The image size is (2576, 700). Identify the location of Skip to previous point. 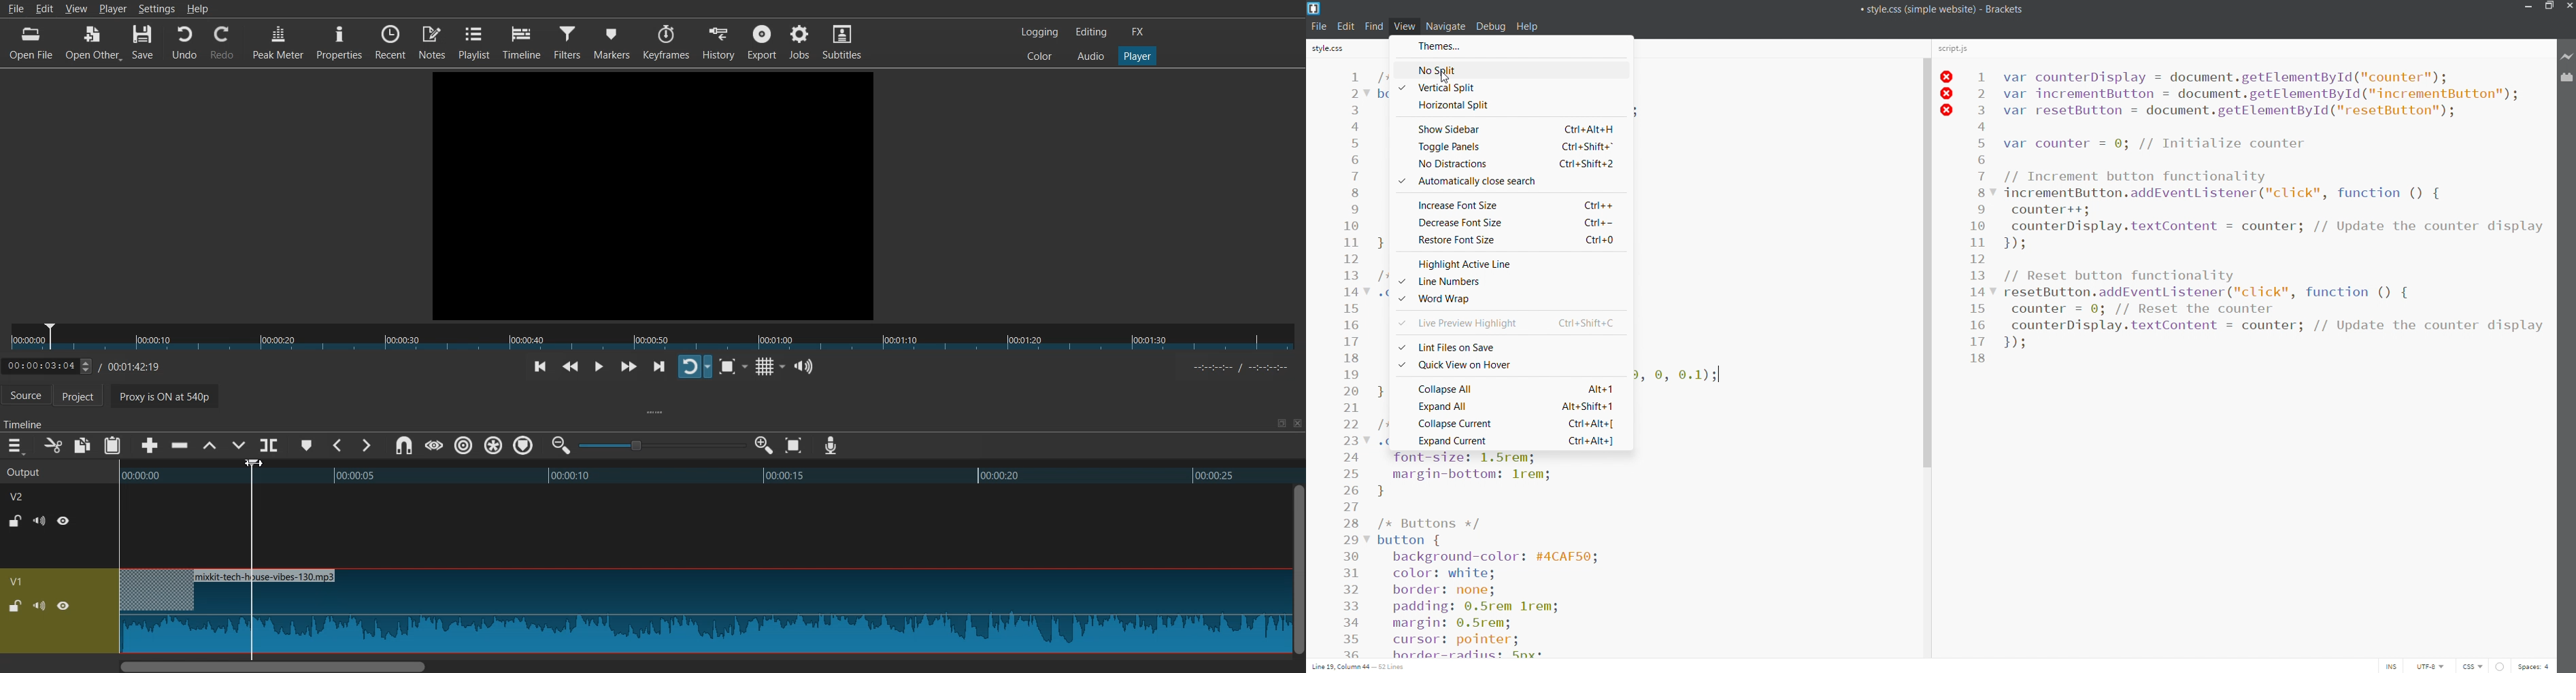
(540, 368).